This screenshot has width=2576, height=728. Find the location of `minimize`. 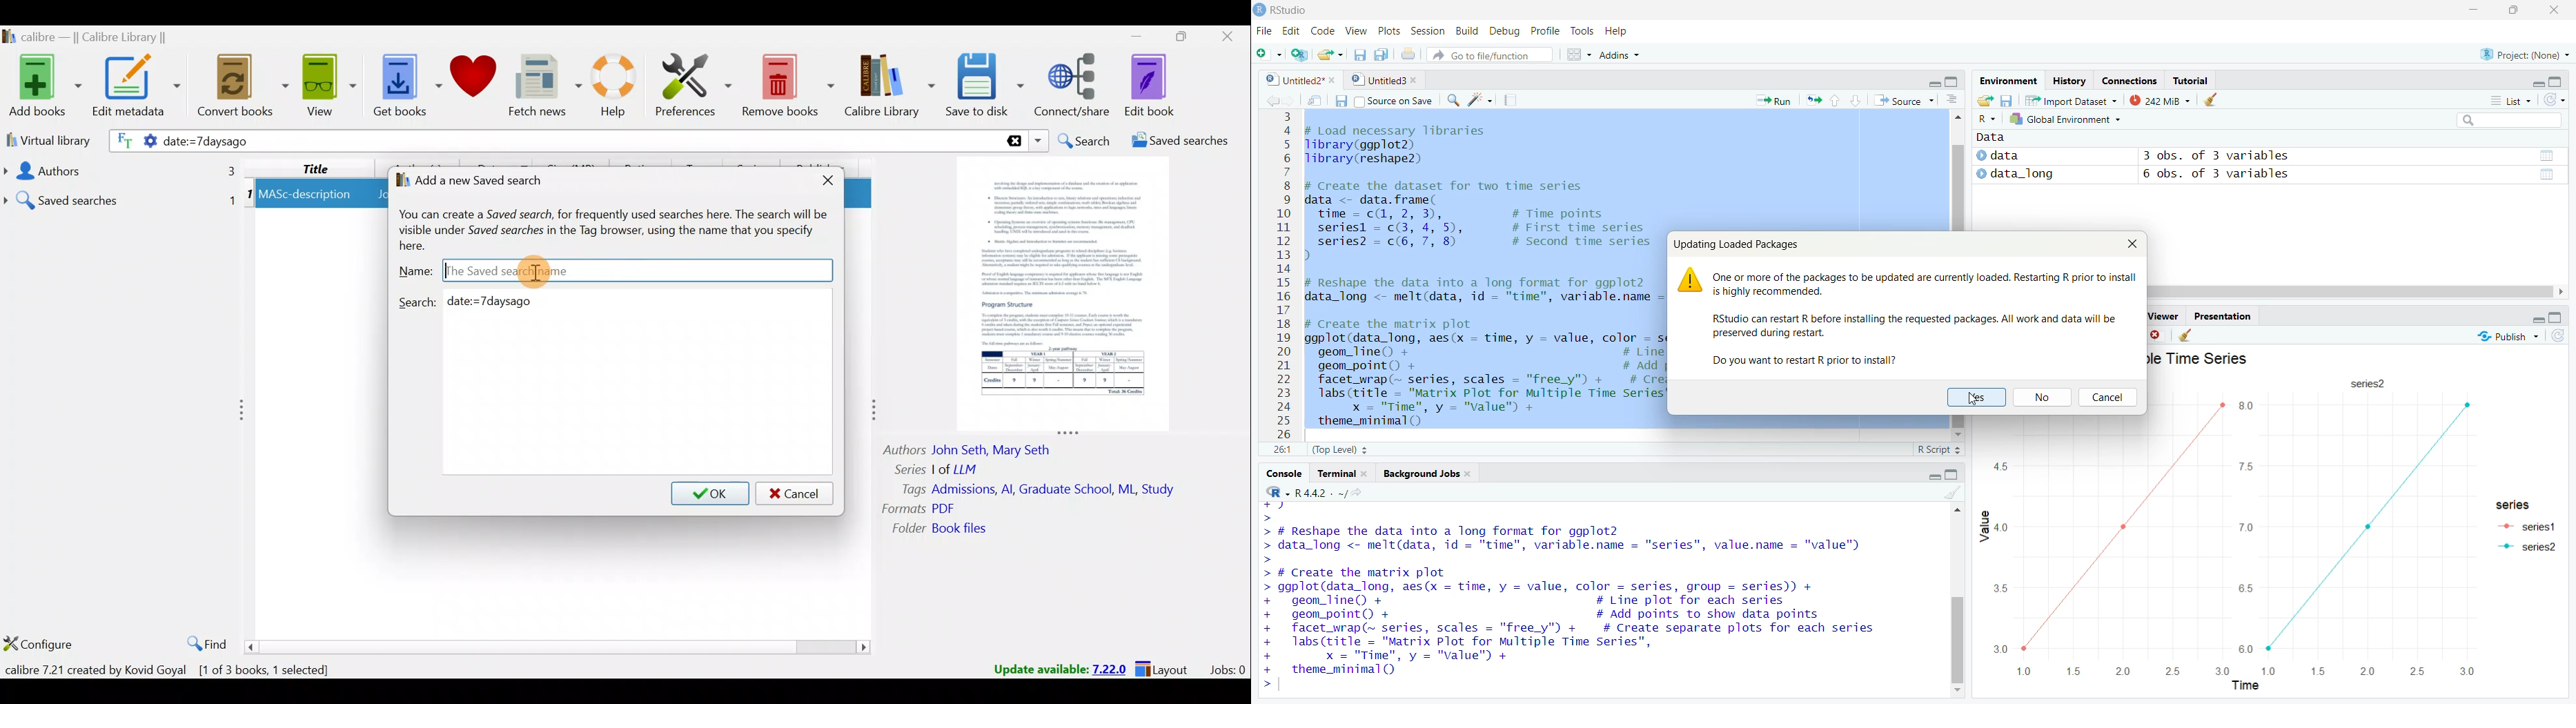

minimize is located at coordinates (1932, 478).